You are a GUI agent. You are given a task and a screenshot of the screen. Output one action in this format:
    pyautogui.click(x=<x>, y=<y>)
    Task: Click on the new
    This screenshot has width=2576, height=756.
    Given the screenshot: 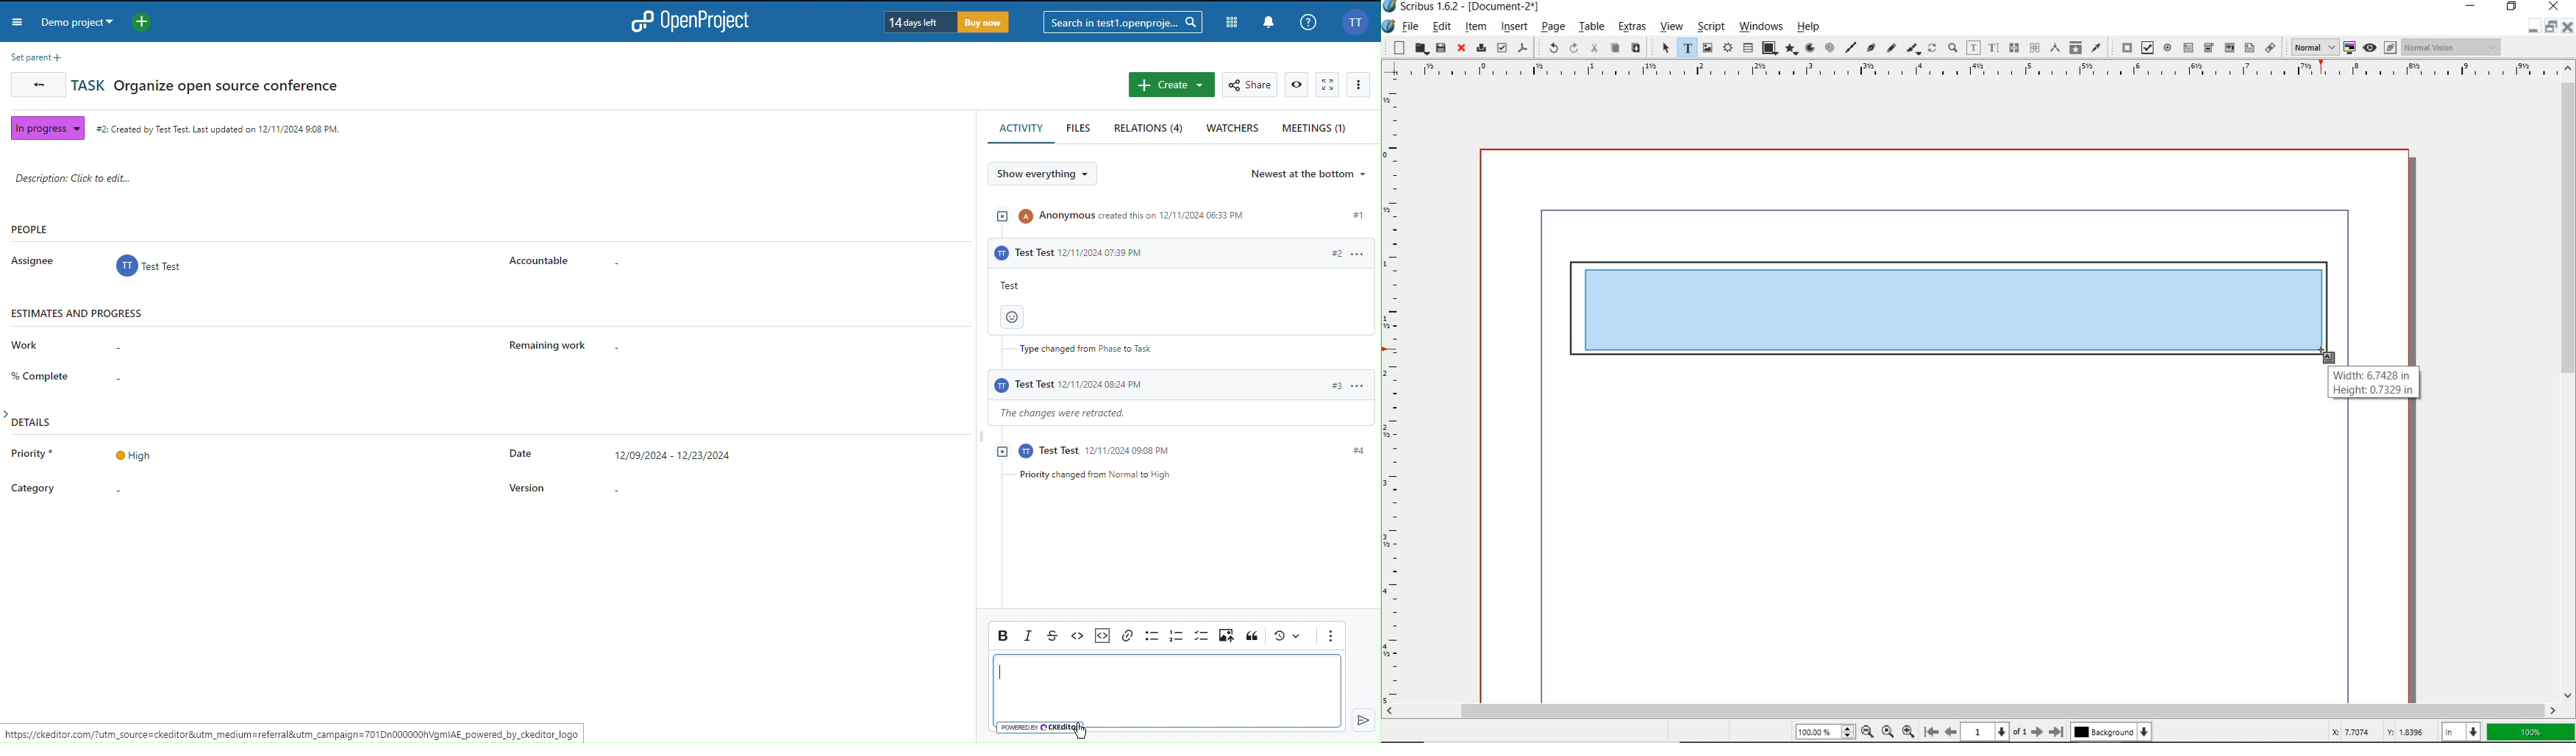 What is the action you would take?
    pyautogui.click(x=1396, y=47)
    